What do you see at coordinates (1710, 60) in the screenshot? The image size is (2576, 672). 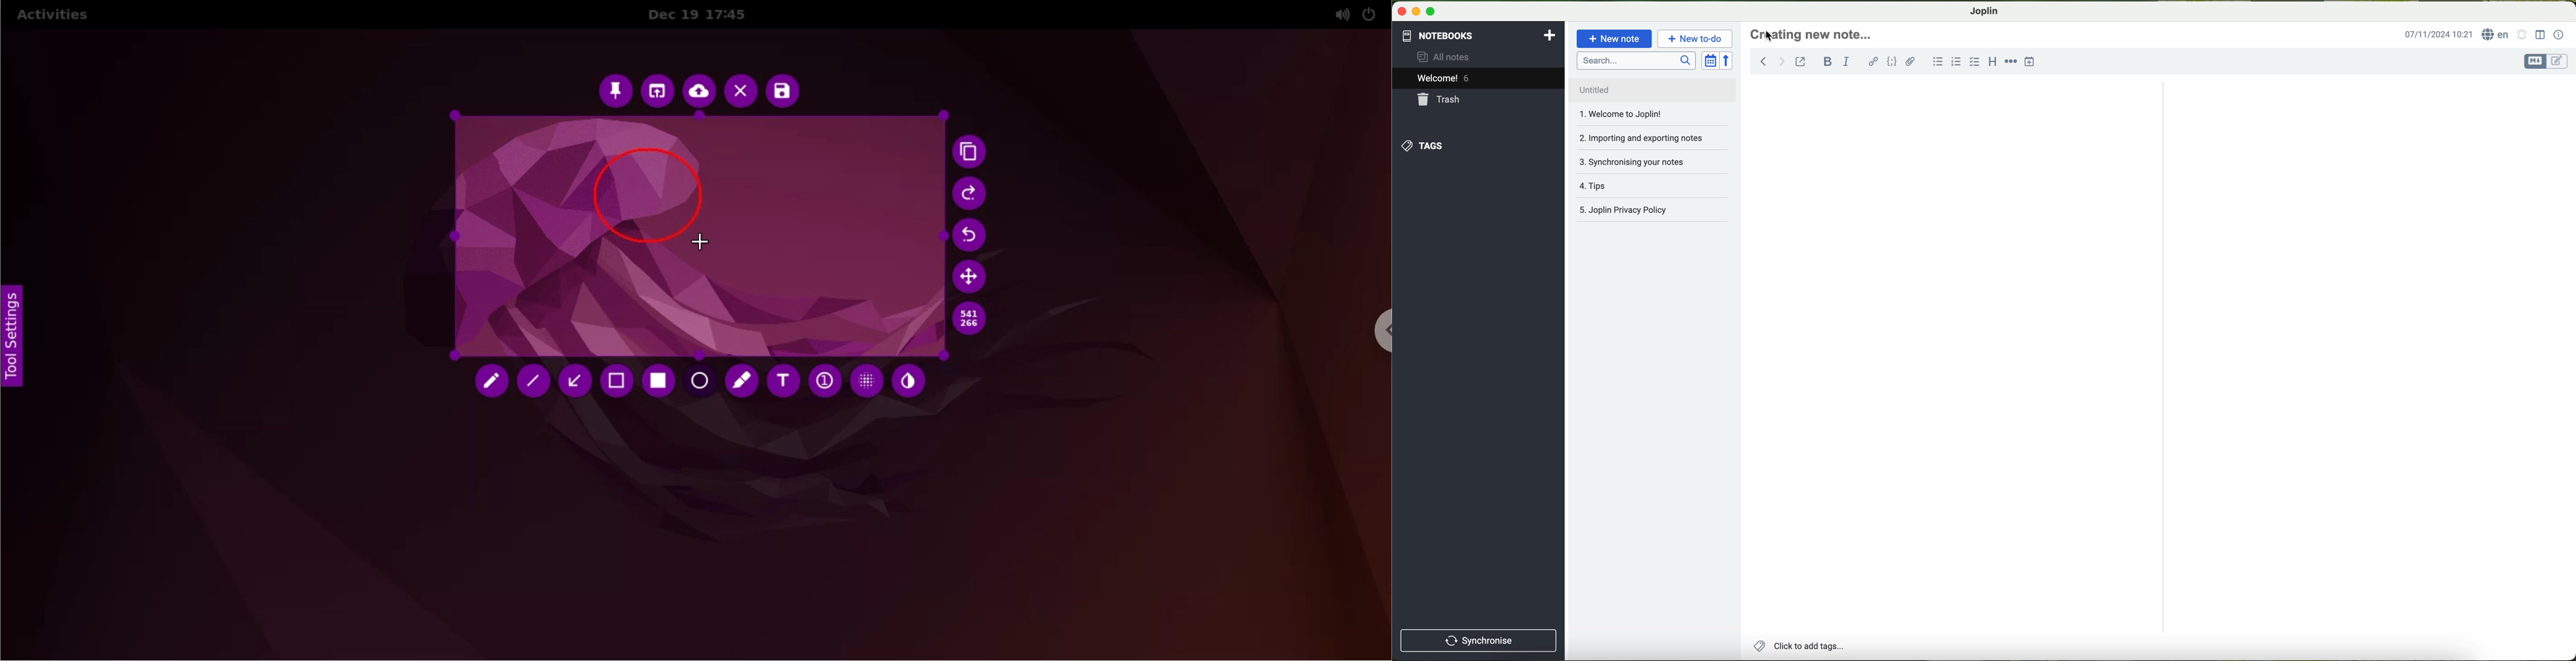 I see `toggle sort order field` at bounding box center [1710, 60].